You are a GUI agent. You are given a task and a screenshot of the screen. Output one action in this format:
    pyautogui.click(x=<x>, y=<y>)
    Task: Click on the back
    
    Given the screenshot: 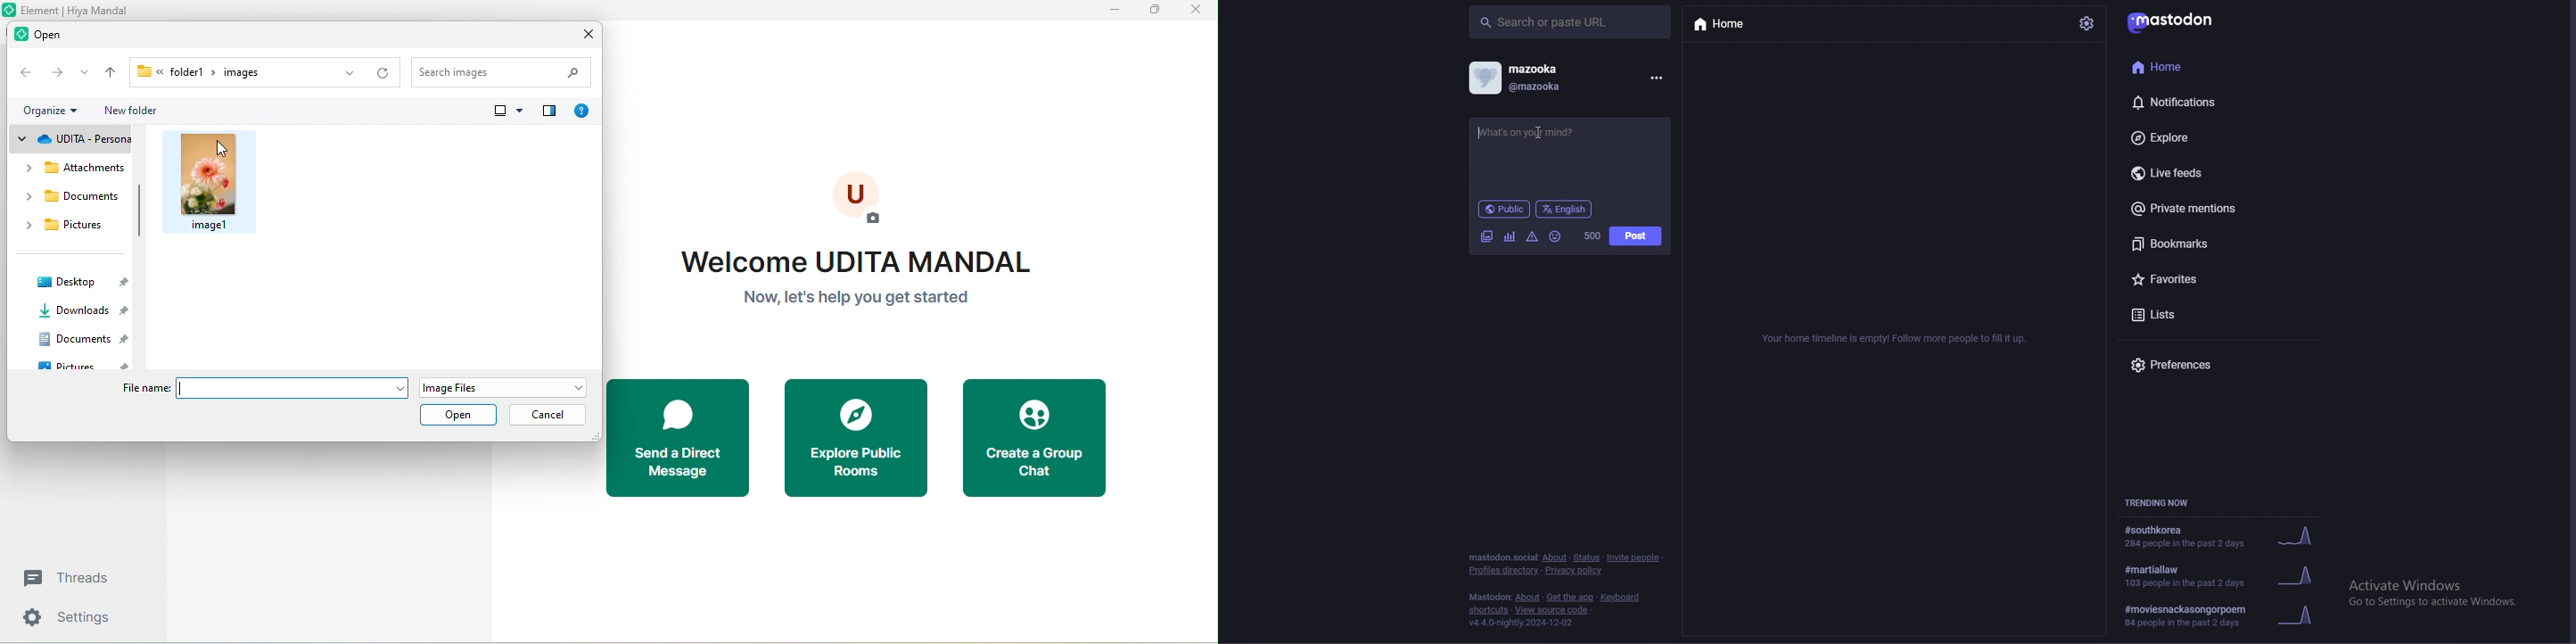 What is the action you would take?
    pyautogui.click(x=22, y=73)
    